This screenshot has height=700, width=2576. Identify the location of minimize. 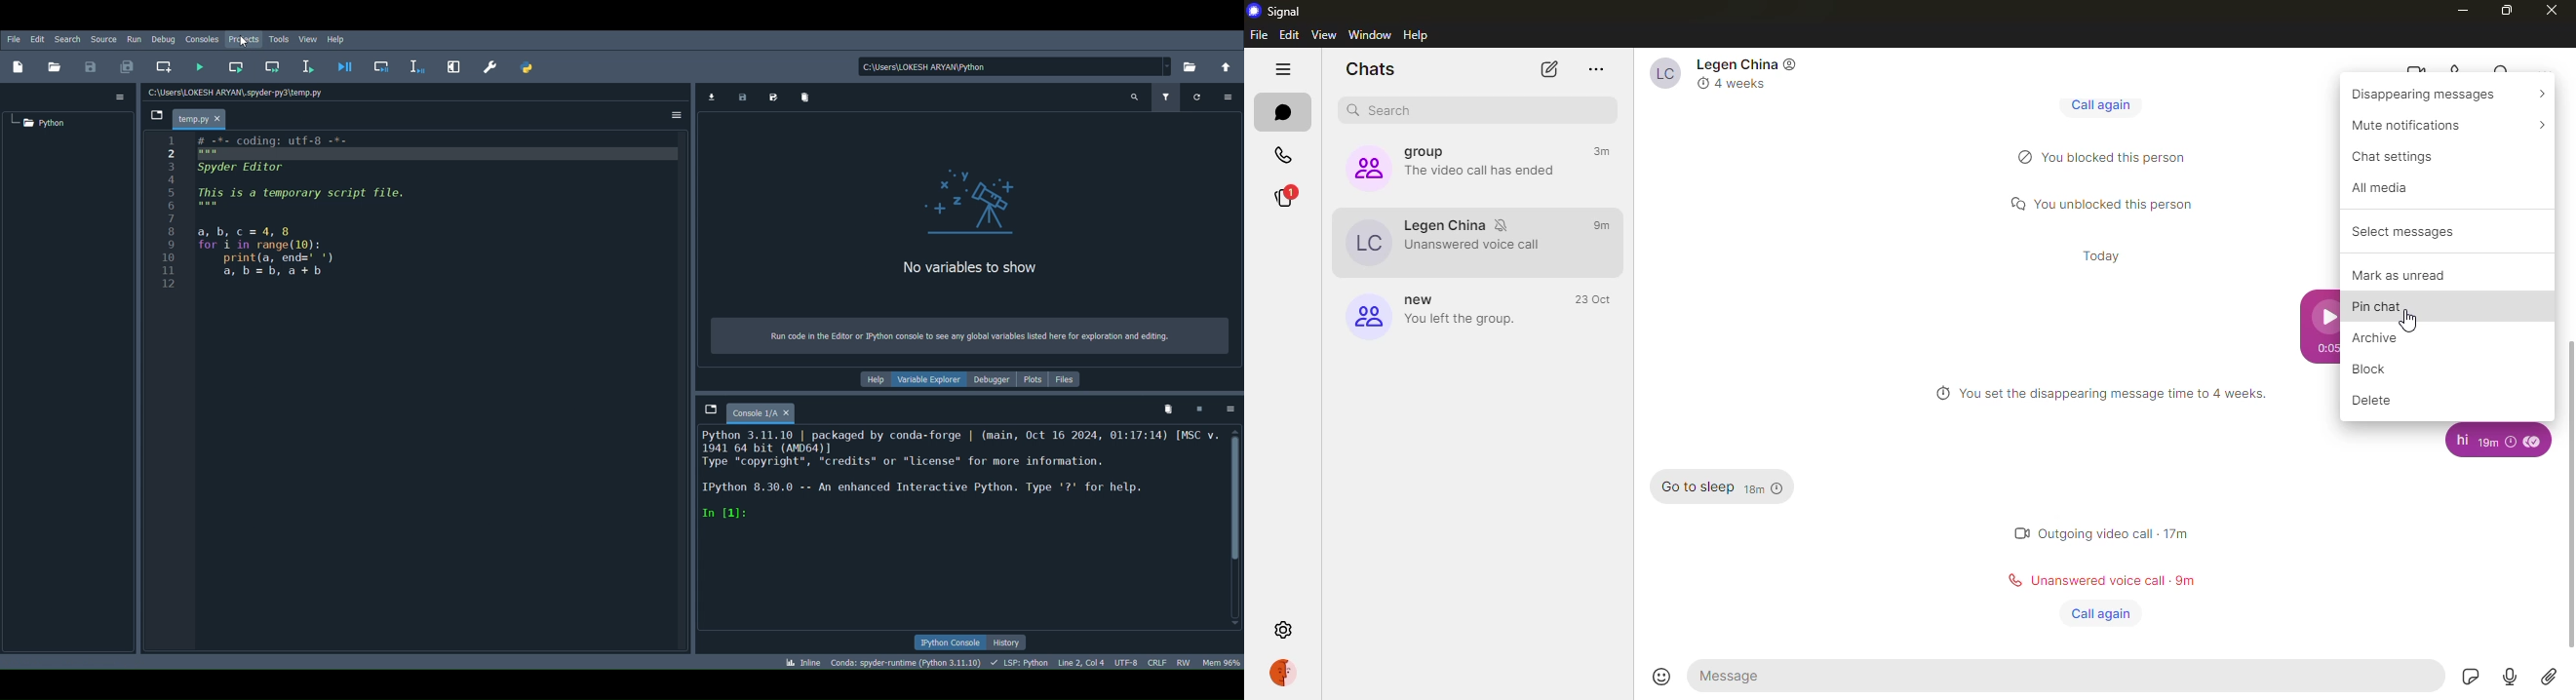
(2458, 10).